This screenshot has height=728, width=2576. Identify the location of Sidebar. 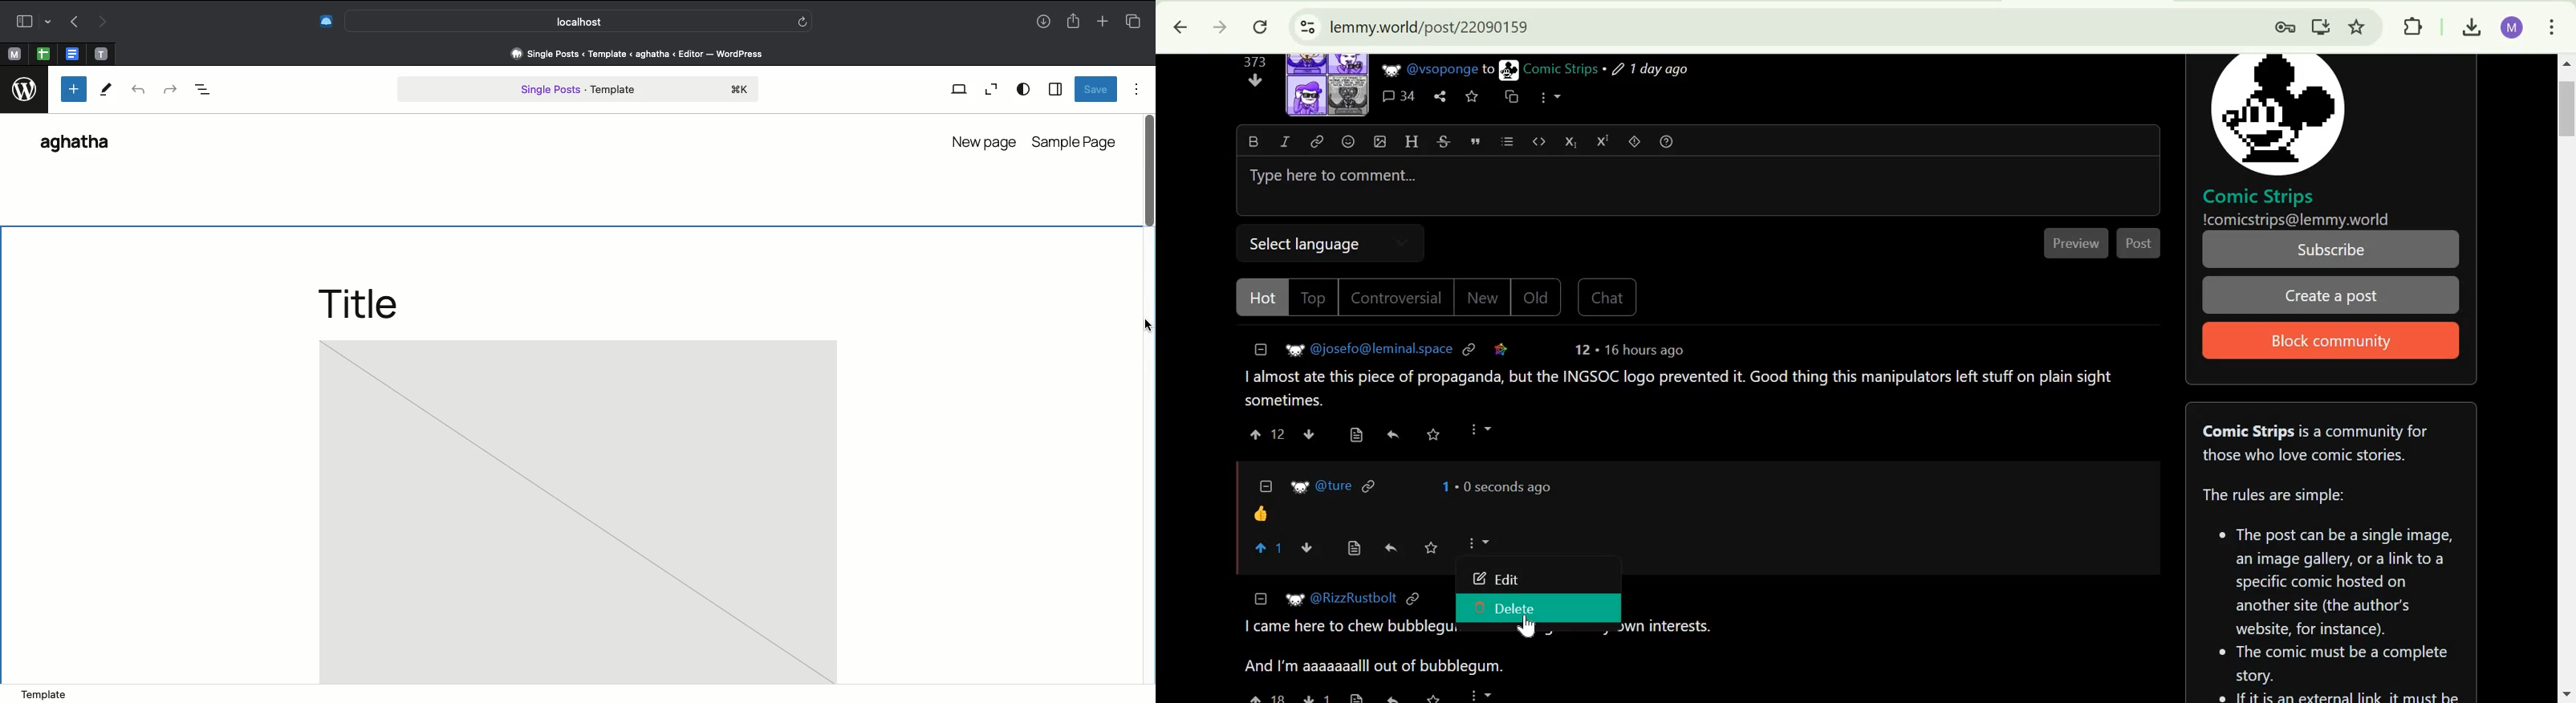
(30, 22).